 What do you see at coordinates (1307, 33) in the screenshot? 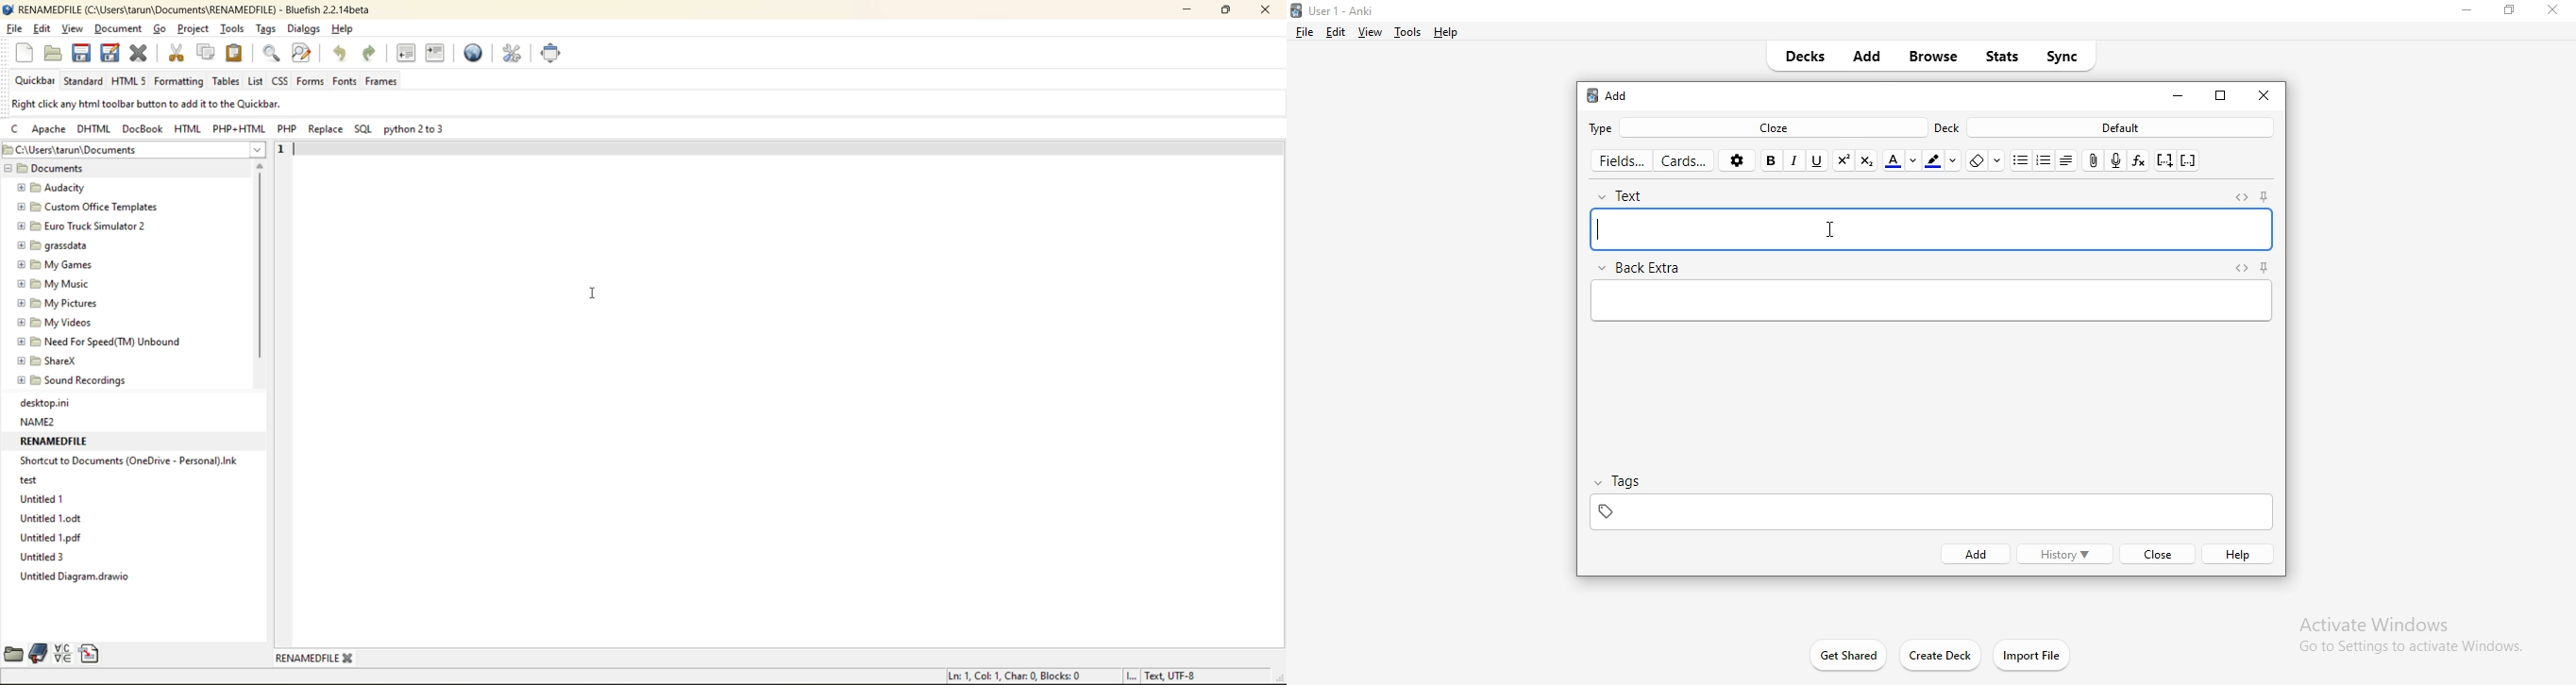
I see `file` at bounding box center [1307, 33].